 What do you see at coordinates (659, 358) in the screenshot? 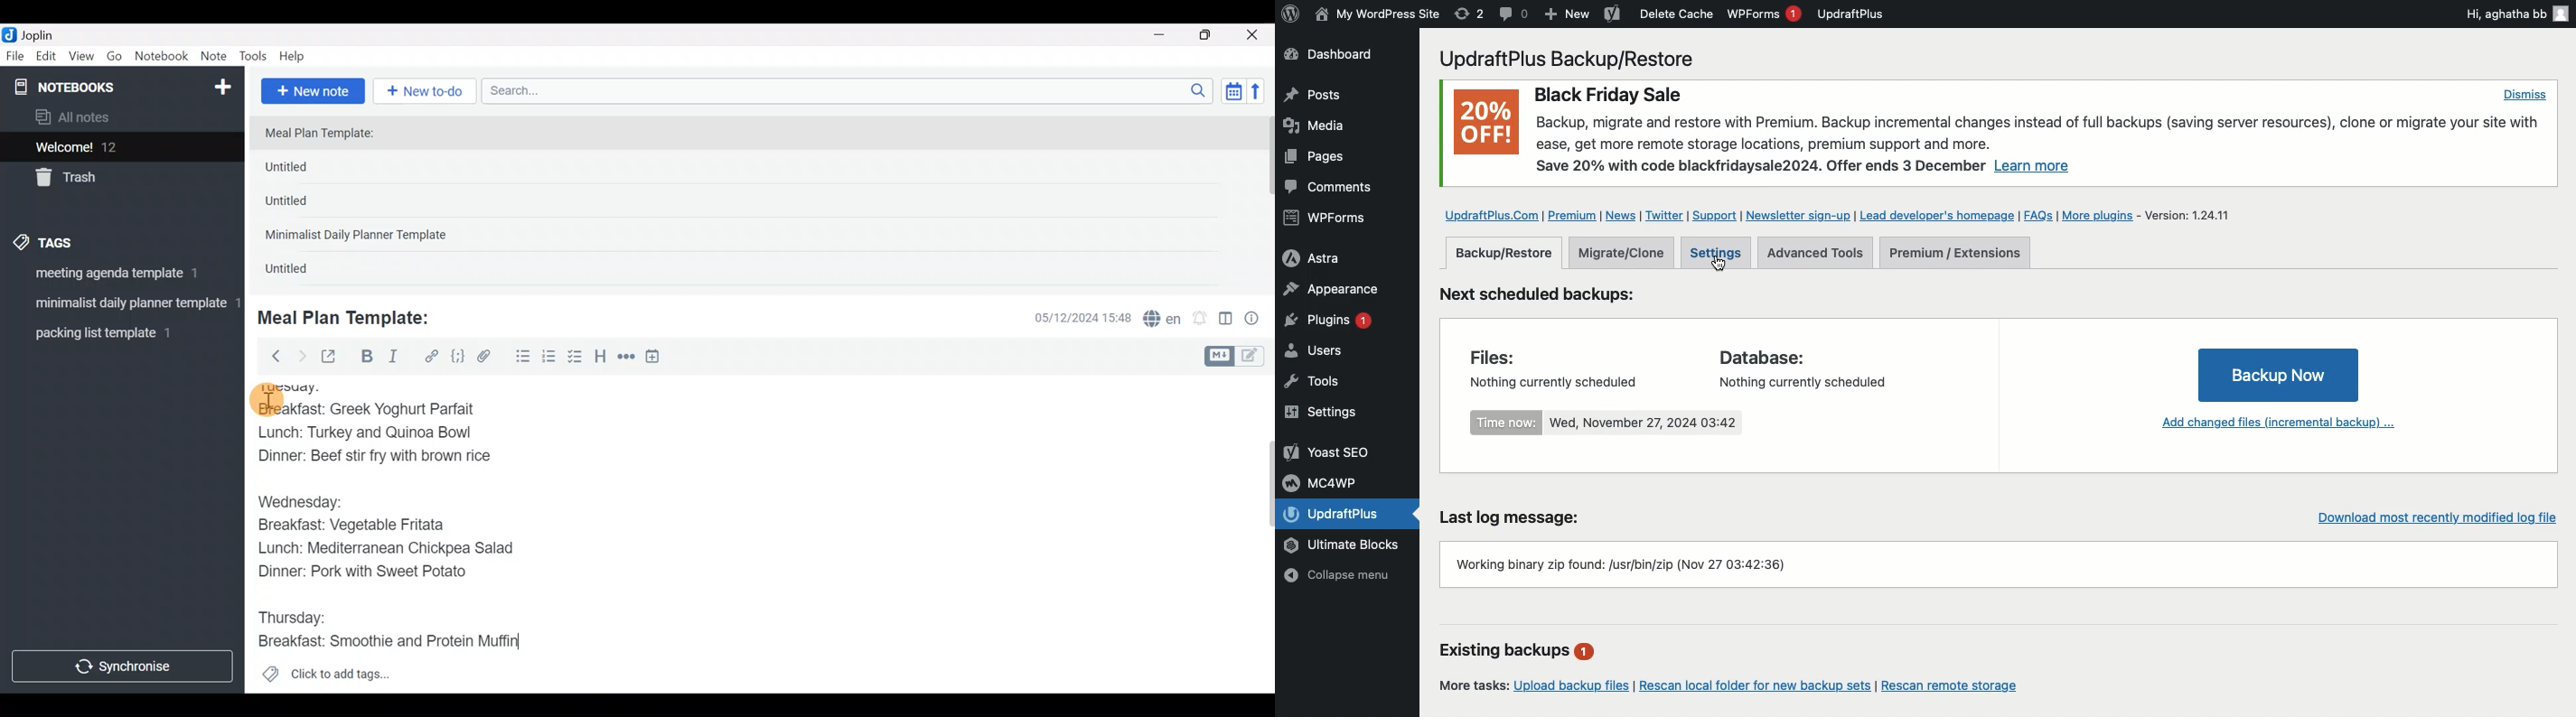
I see `Insert time` at bounding box center [659, 358].